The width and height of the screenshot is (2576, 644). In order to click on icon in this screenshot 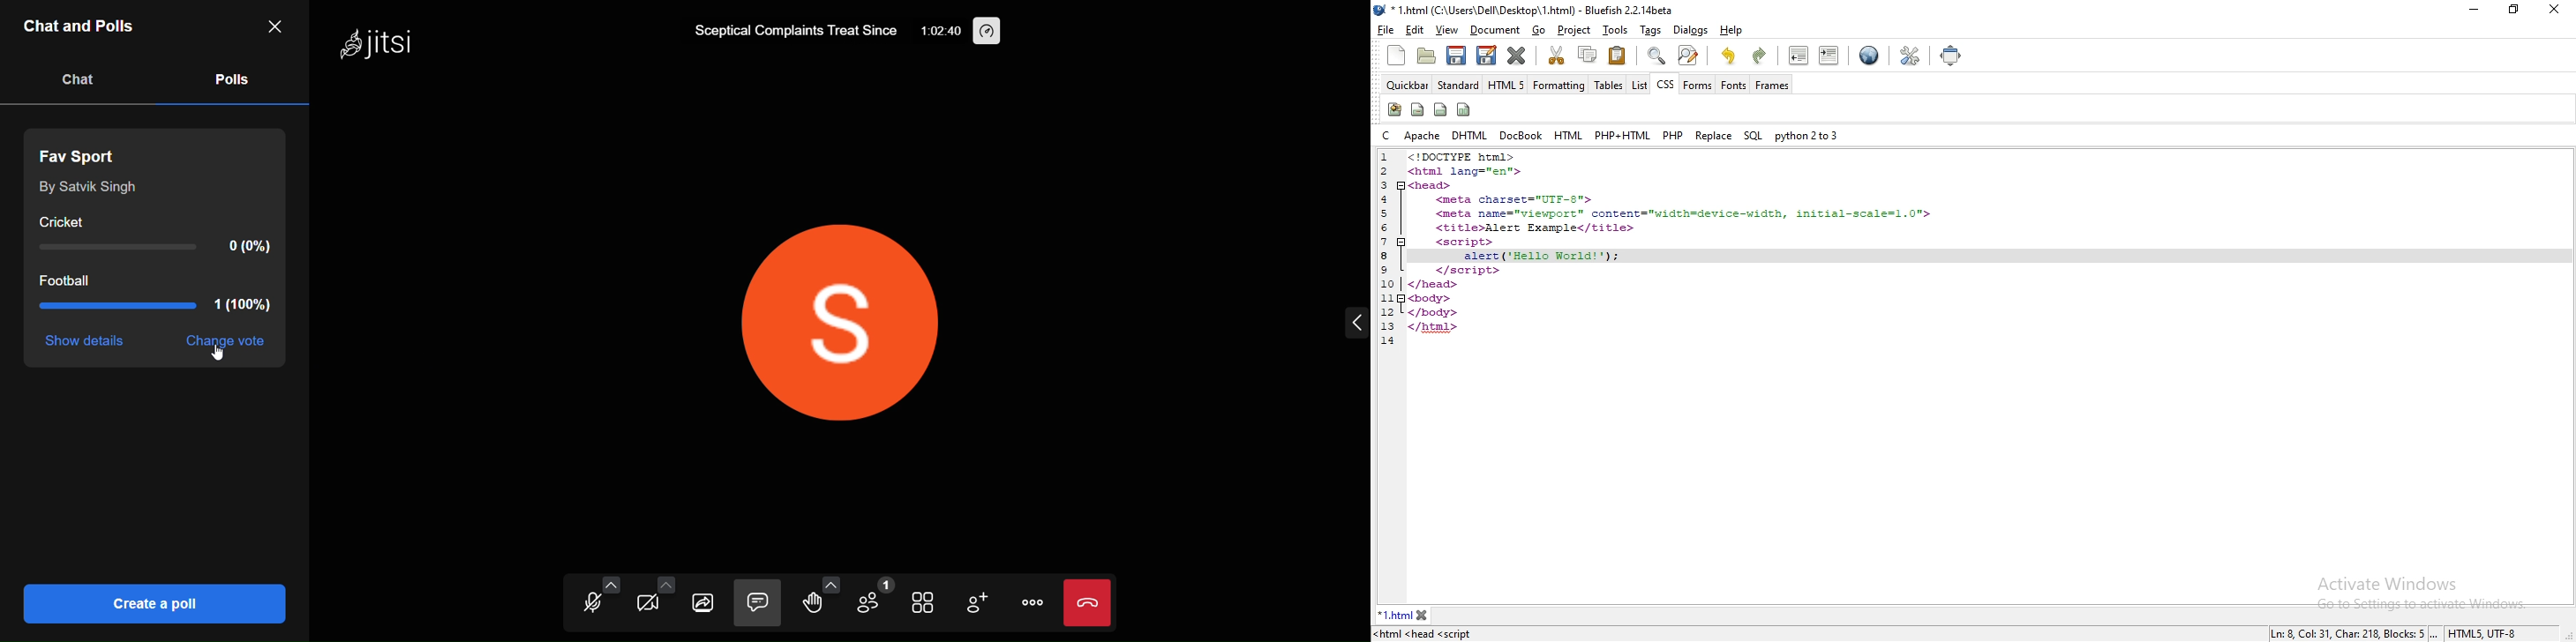, I will do `click(1417, 110)`.